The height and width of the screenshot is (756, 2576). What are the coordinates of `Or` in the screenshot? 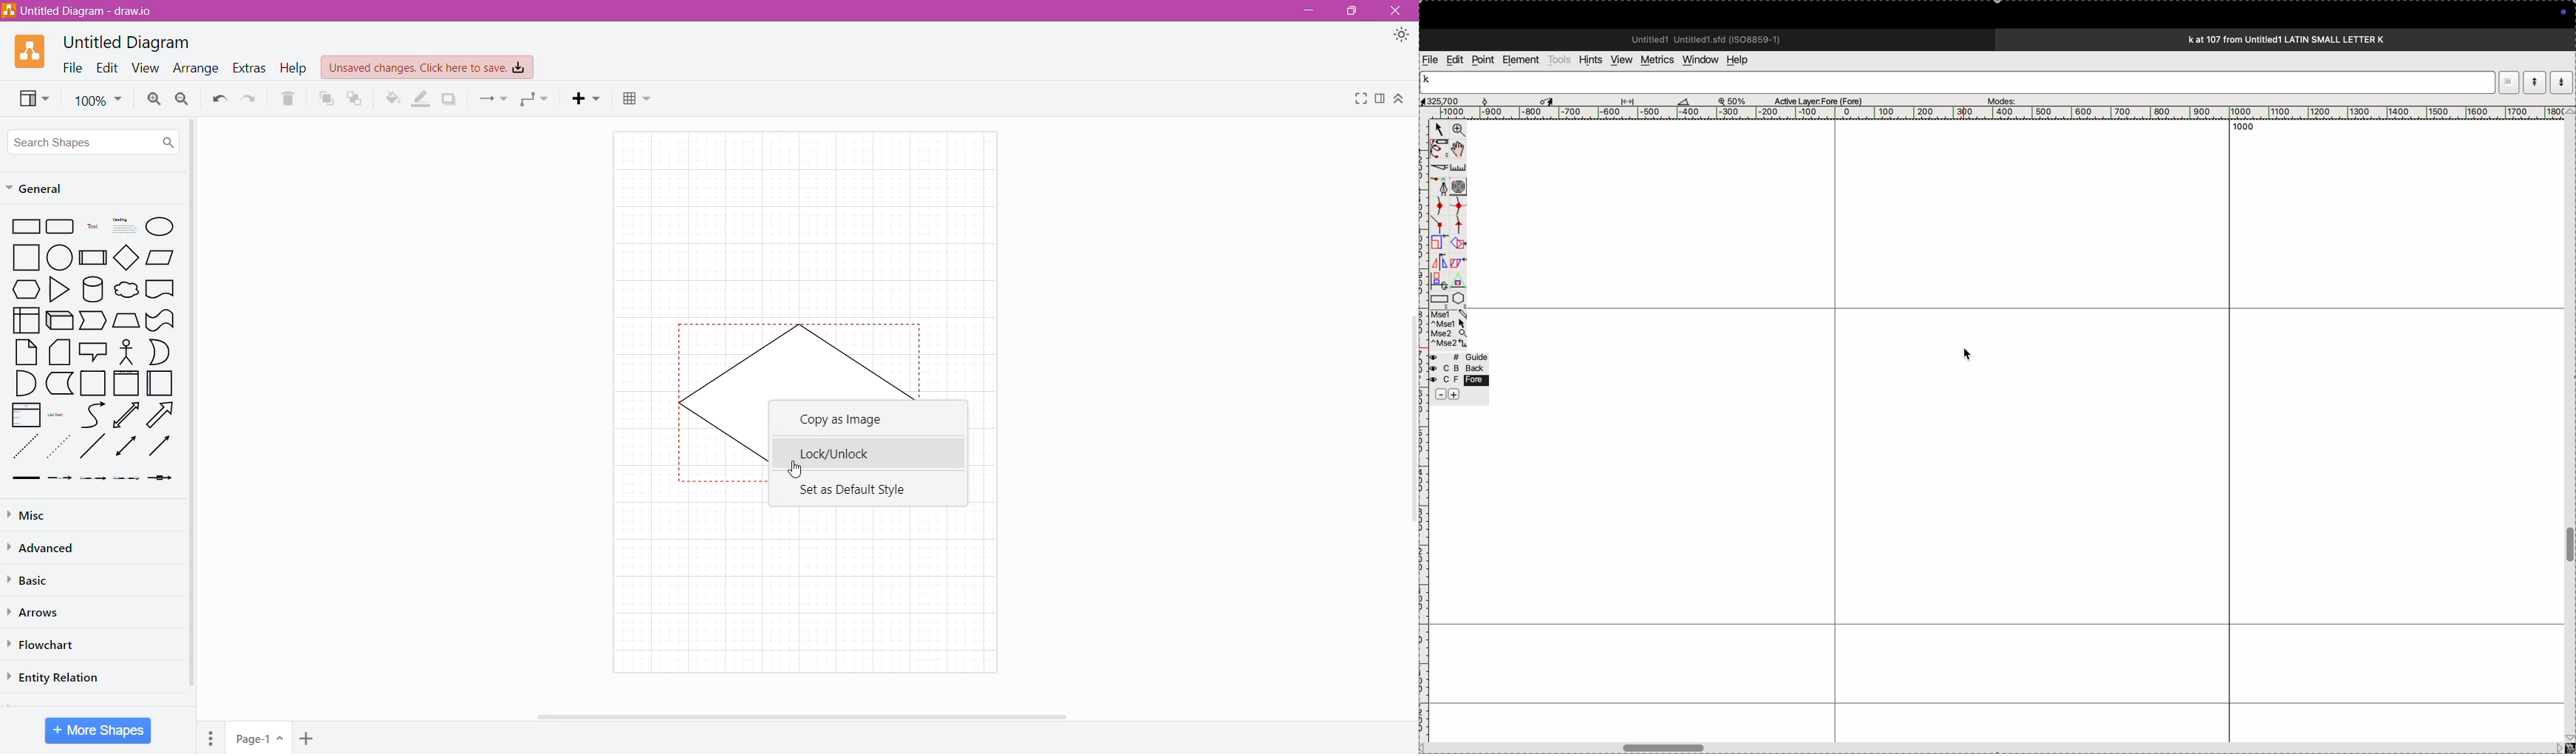 It's located at (160, 352).